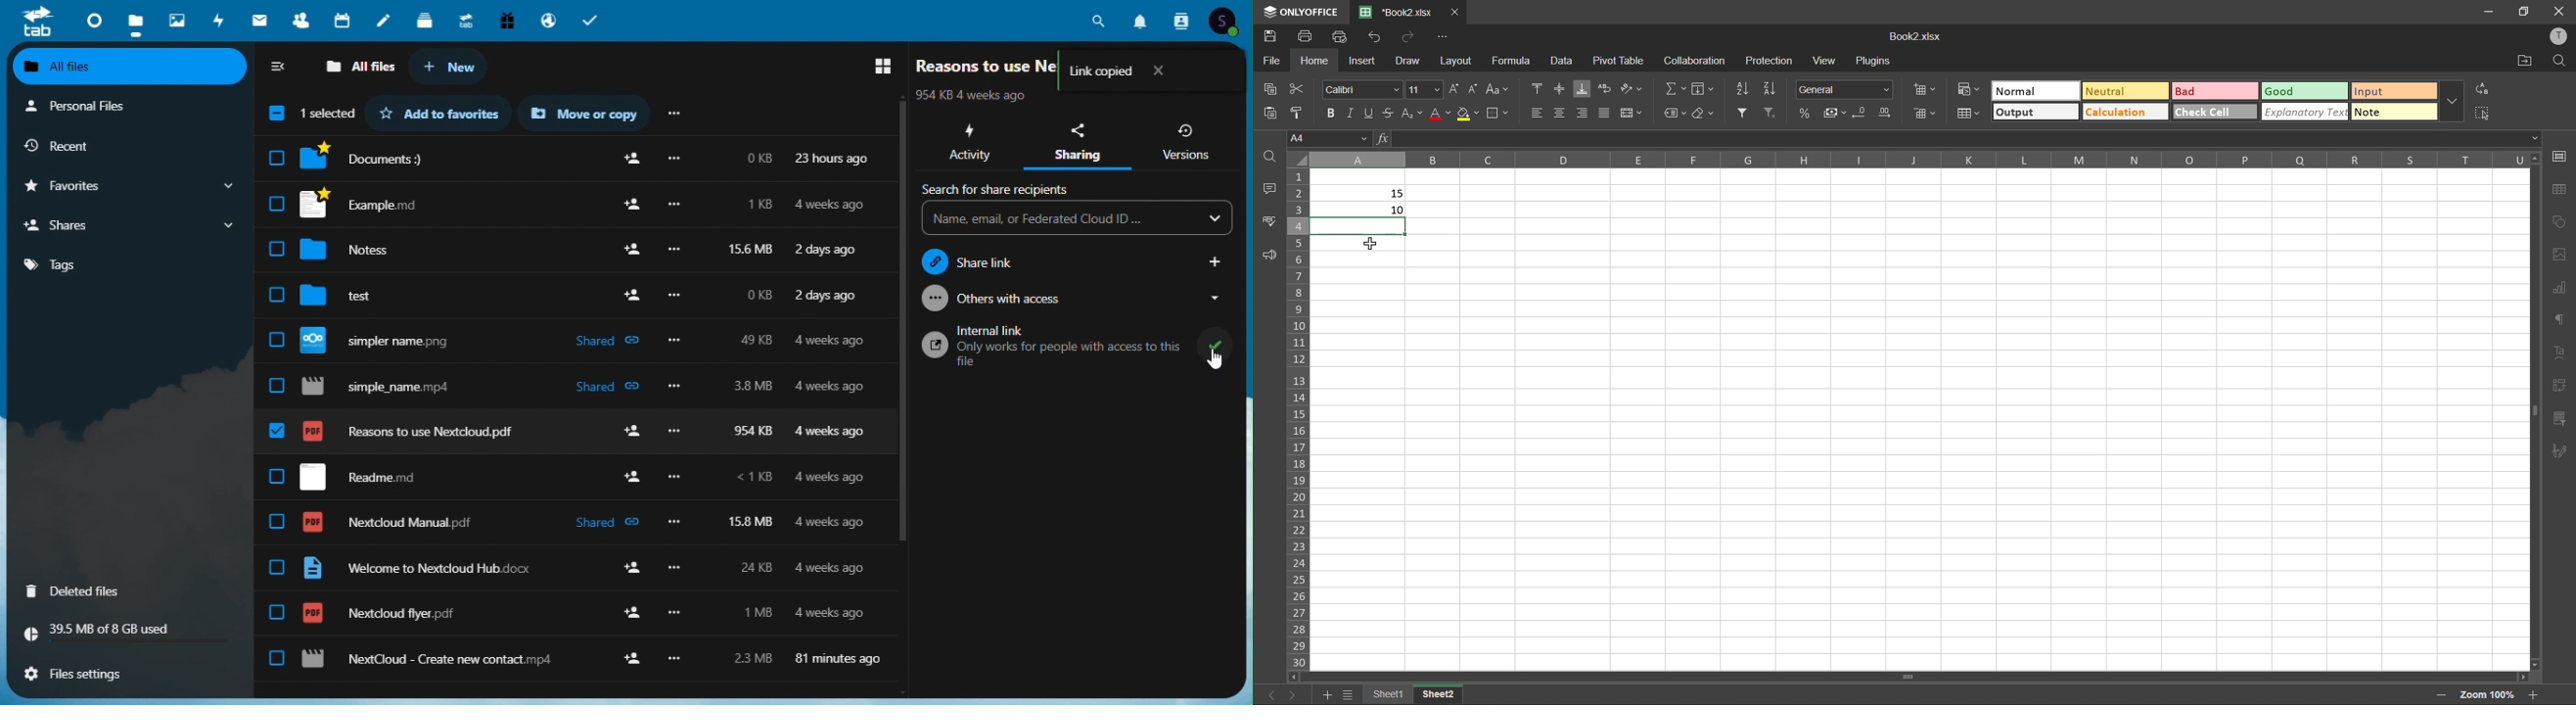 This screenshot has height=728, width=2576. Describe the element at coordinates (628, 207) in the screenshot. I see ` add user` at that location.